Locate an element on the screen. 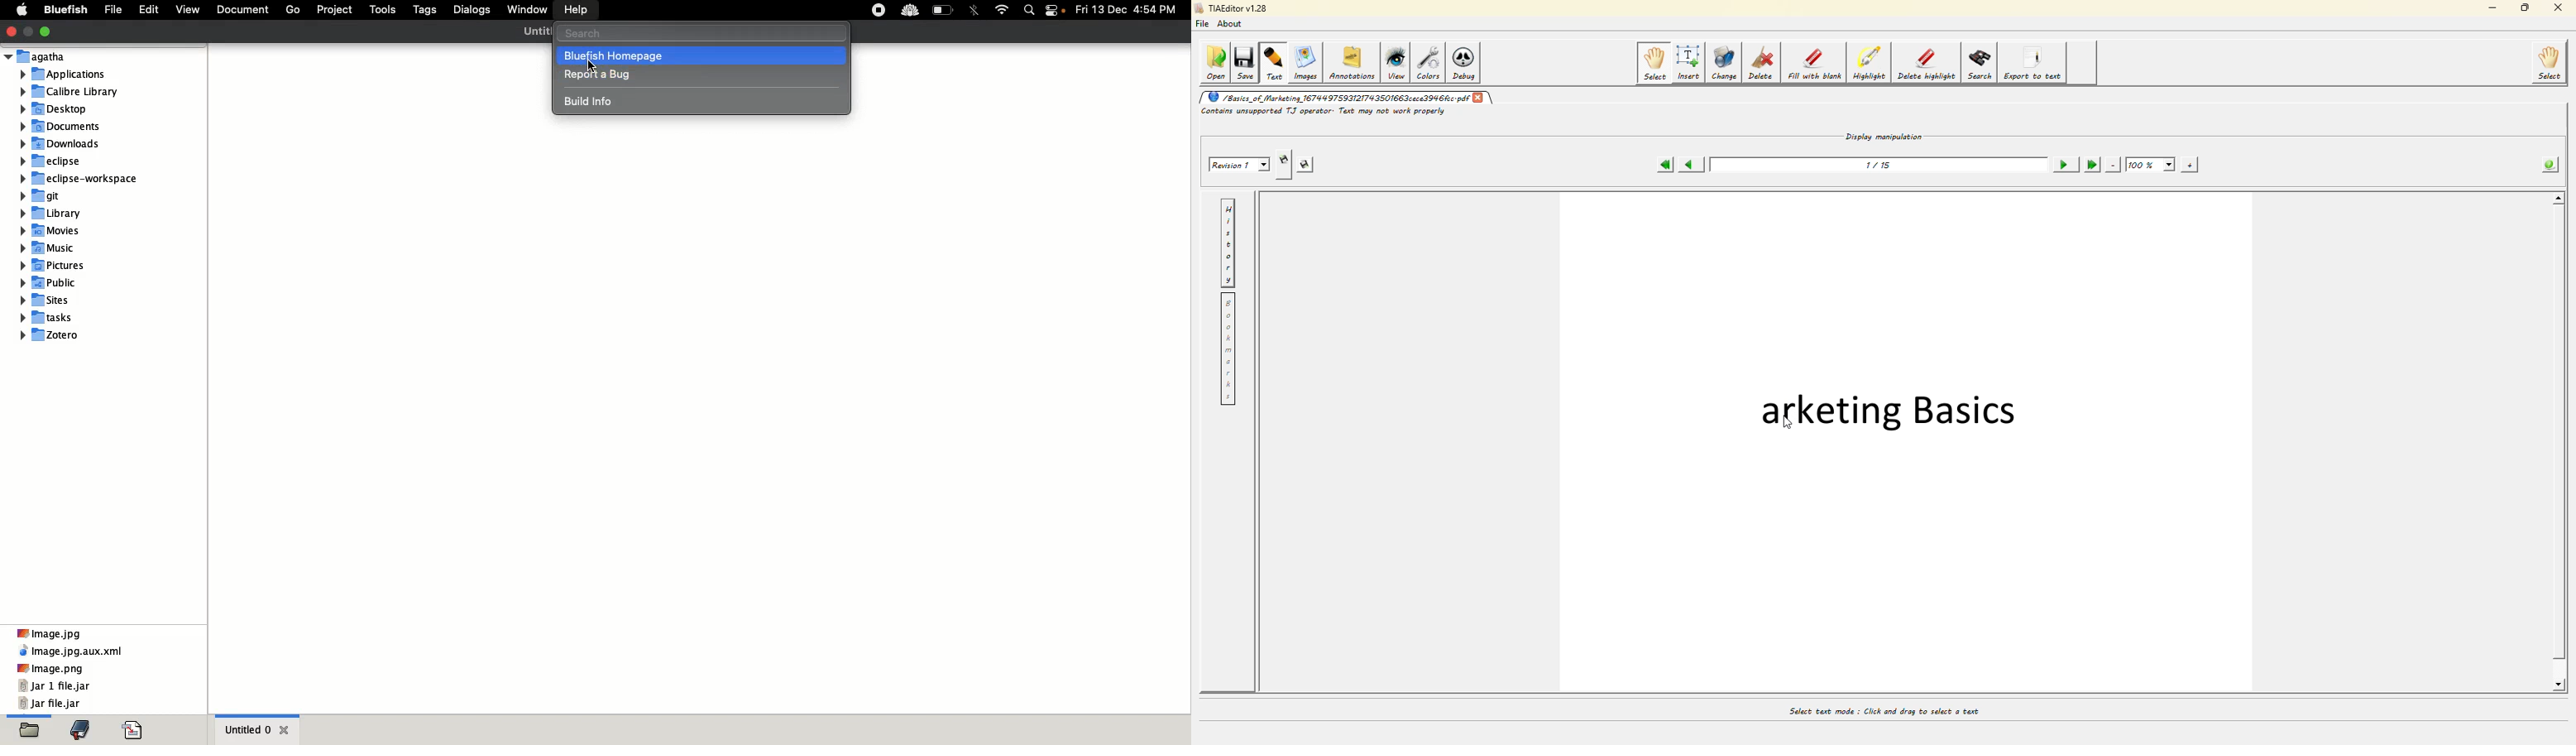 Image resolution: width=2576 pixels, height=756 pixels. Charge is located at coordinates (943, 11).